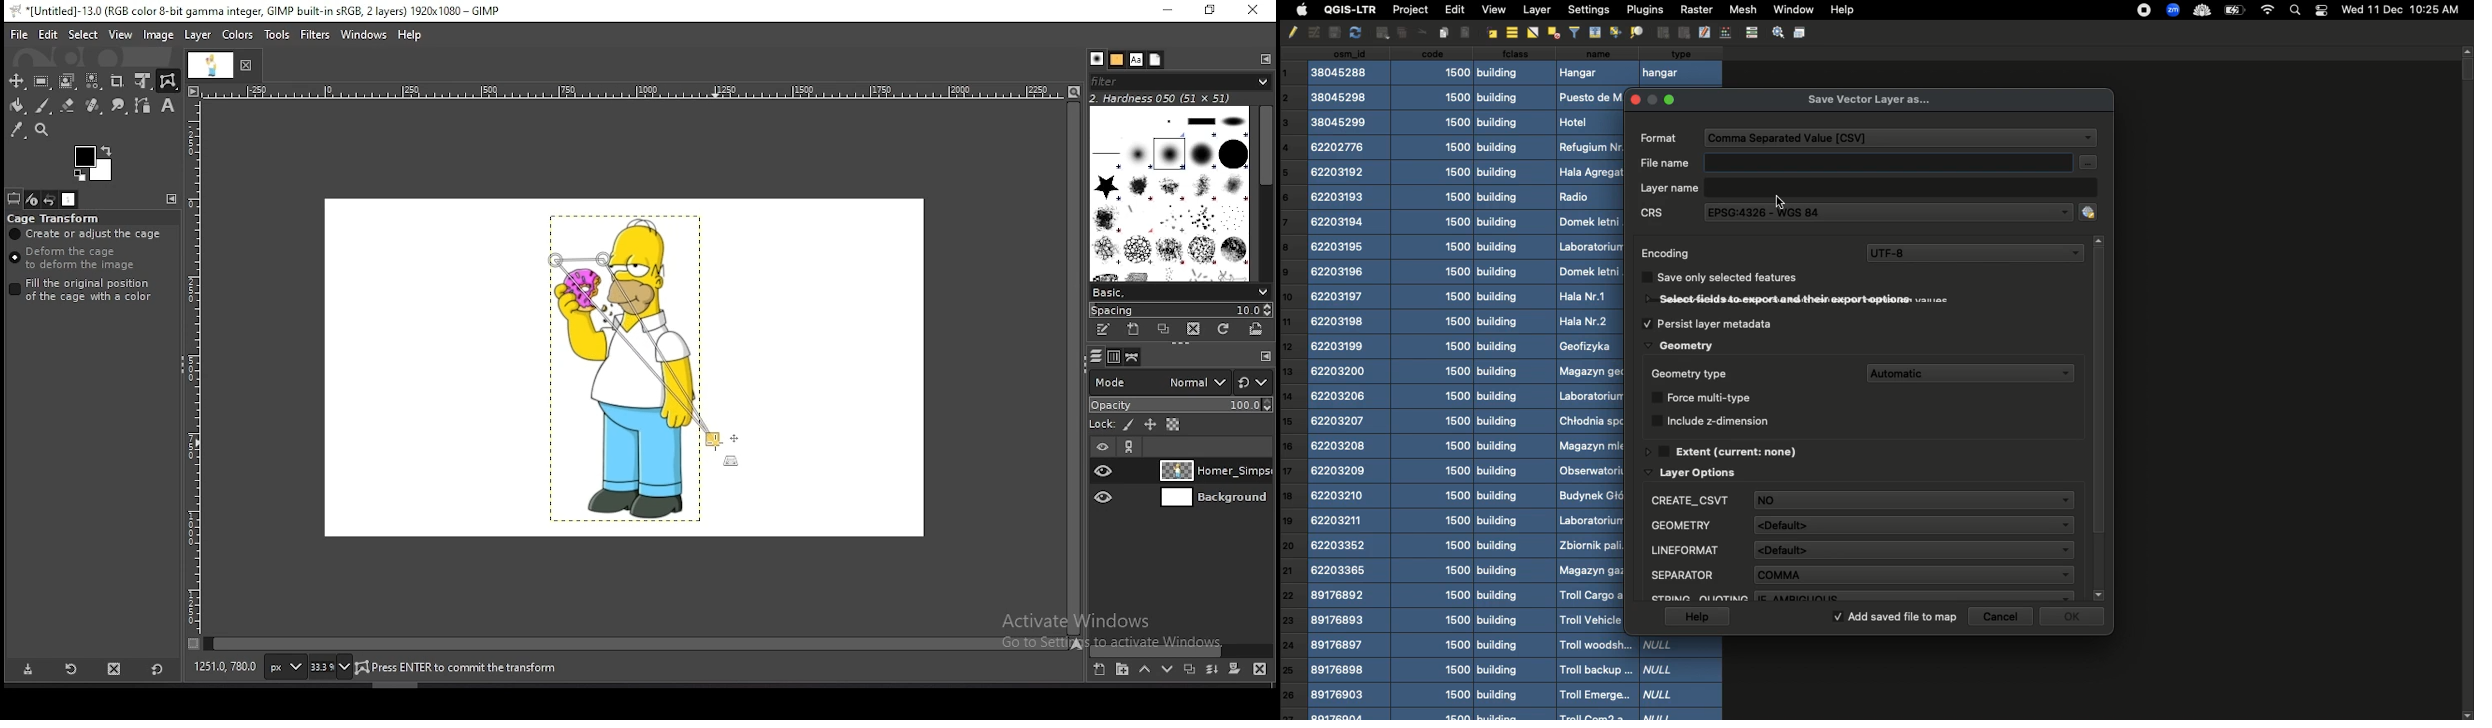 Image resolution: width=2492 pixels, height=728 pixels. What do you see at coordinates (93, 81) in the screenshot?
I see `select by color tool` at bounding box center [93, 81].